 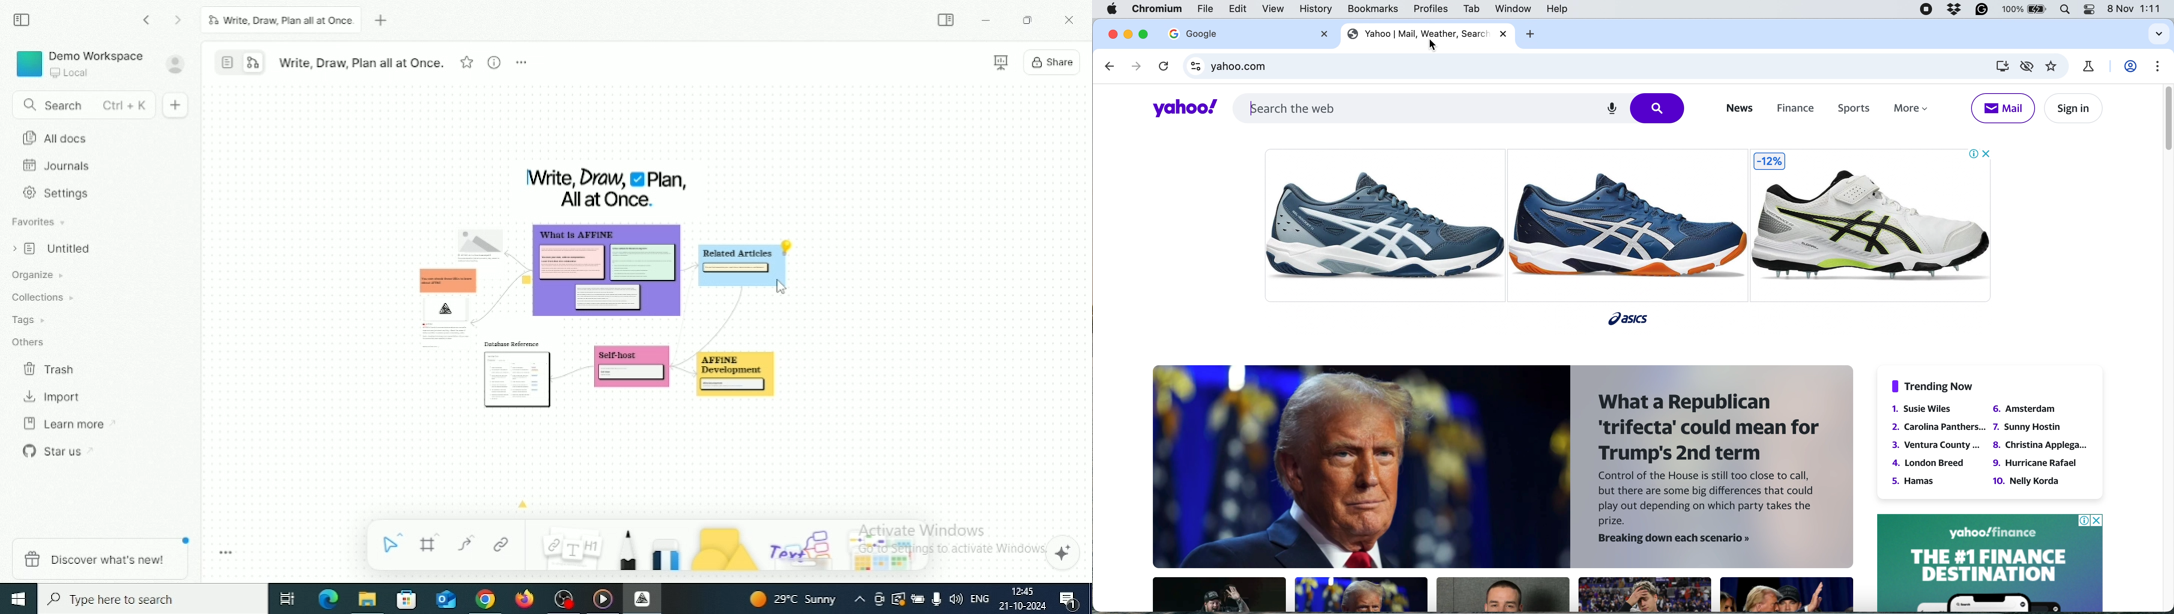 I want to click on profile, so click(x=2132, y=67).